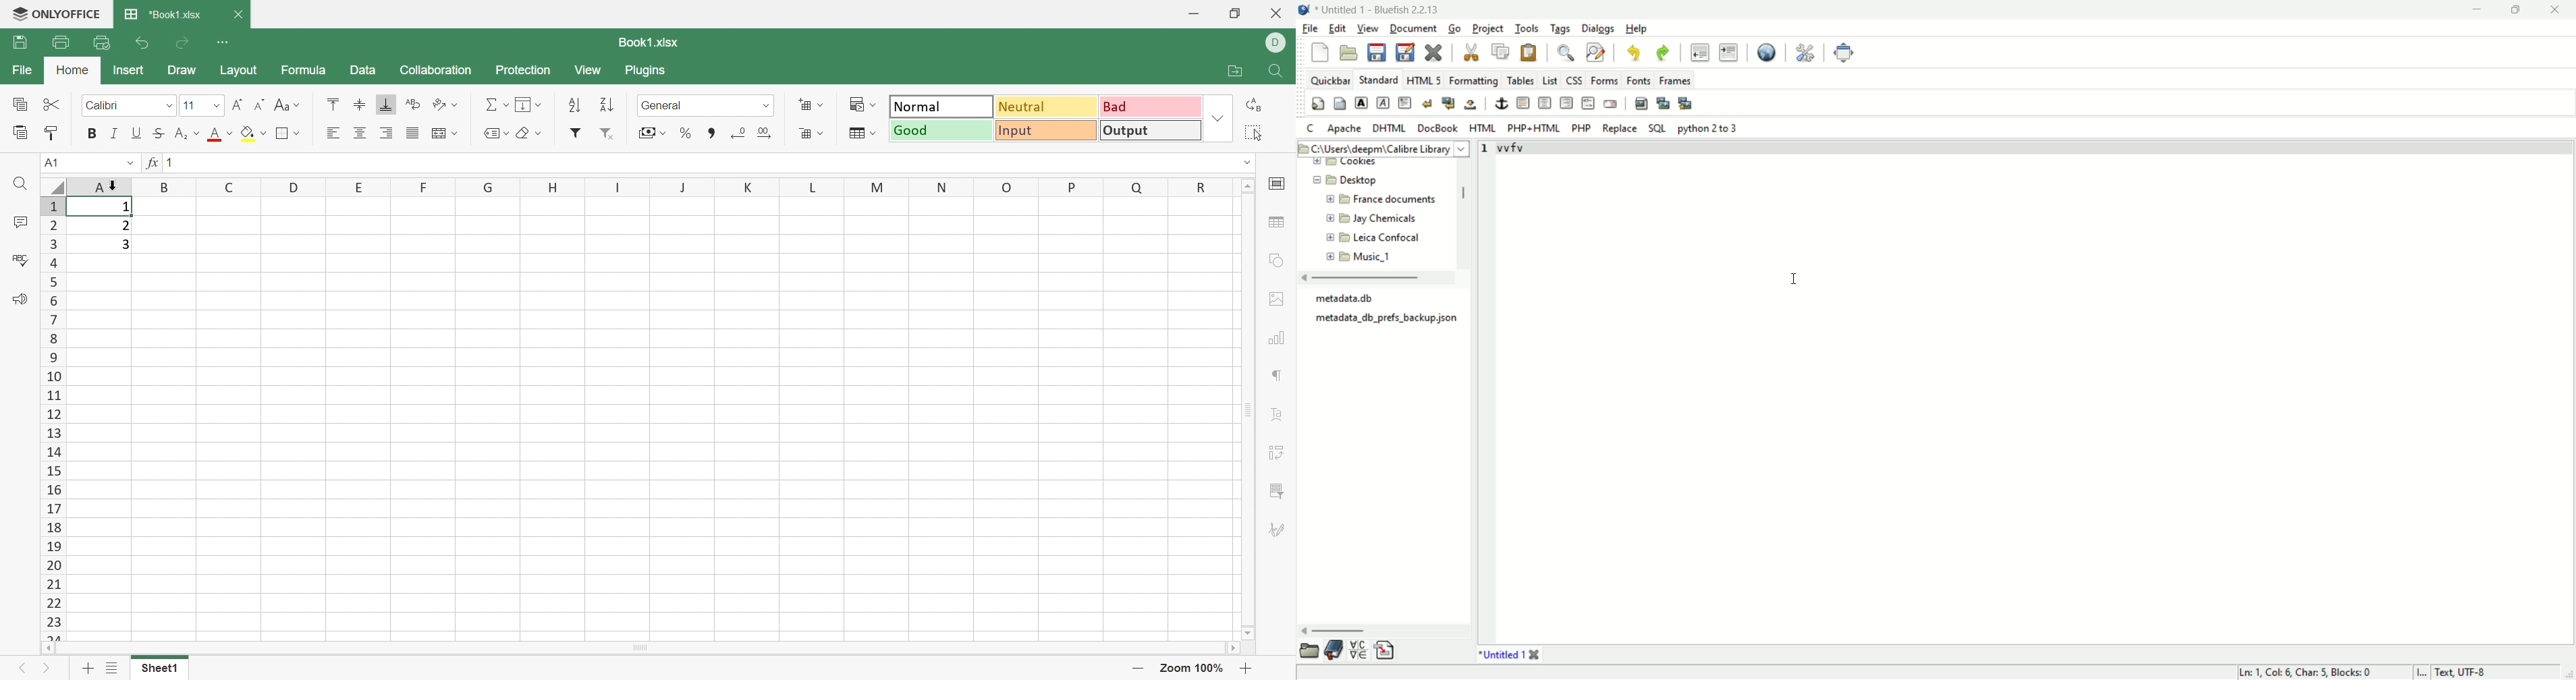  Describe the element at coordinates (1657, 128) in the screenshot. I see `SQL` at that location.